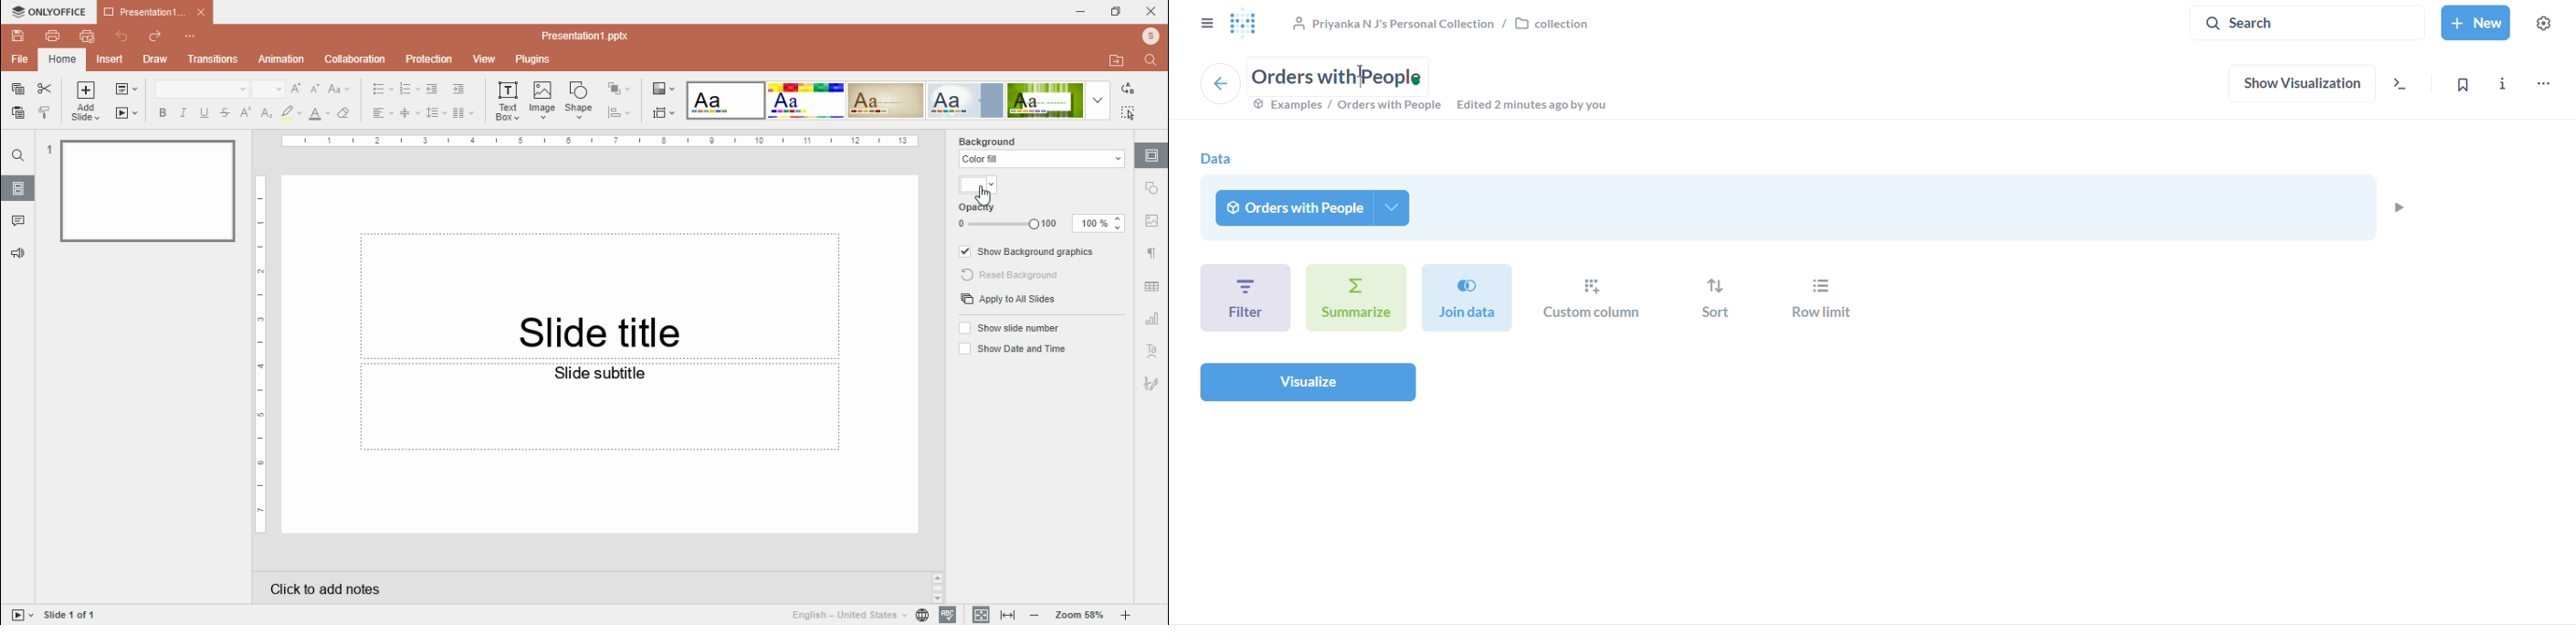  What do you see at coordinates (1129, 89) in the screenshot?
I see `replace` at bounding box center [1129, 89].